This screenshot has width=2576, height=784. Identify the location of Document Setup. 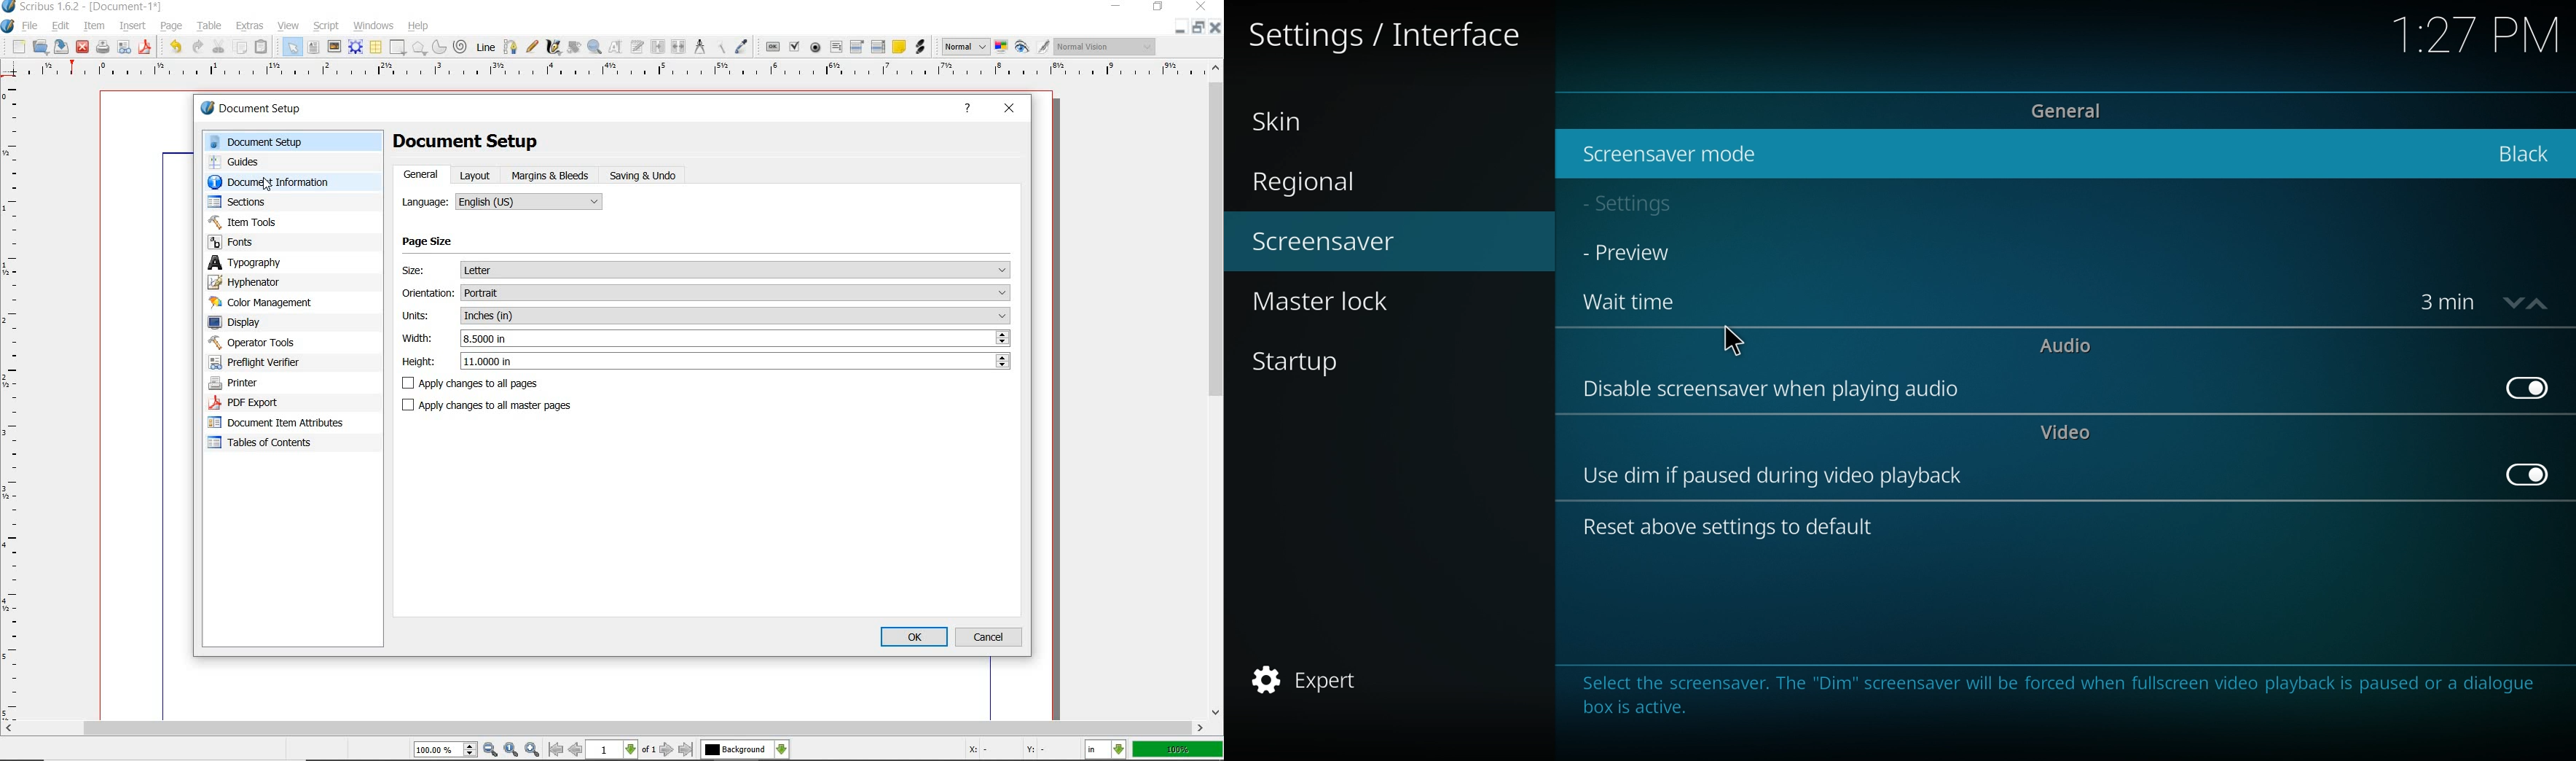
(466, 143).